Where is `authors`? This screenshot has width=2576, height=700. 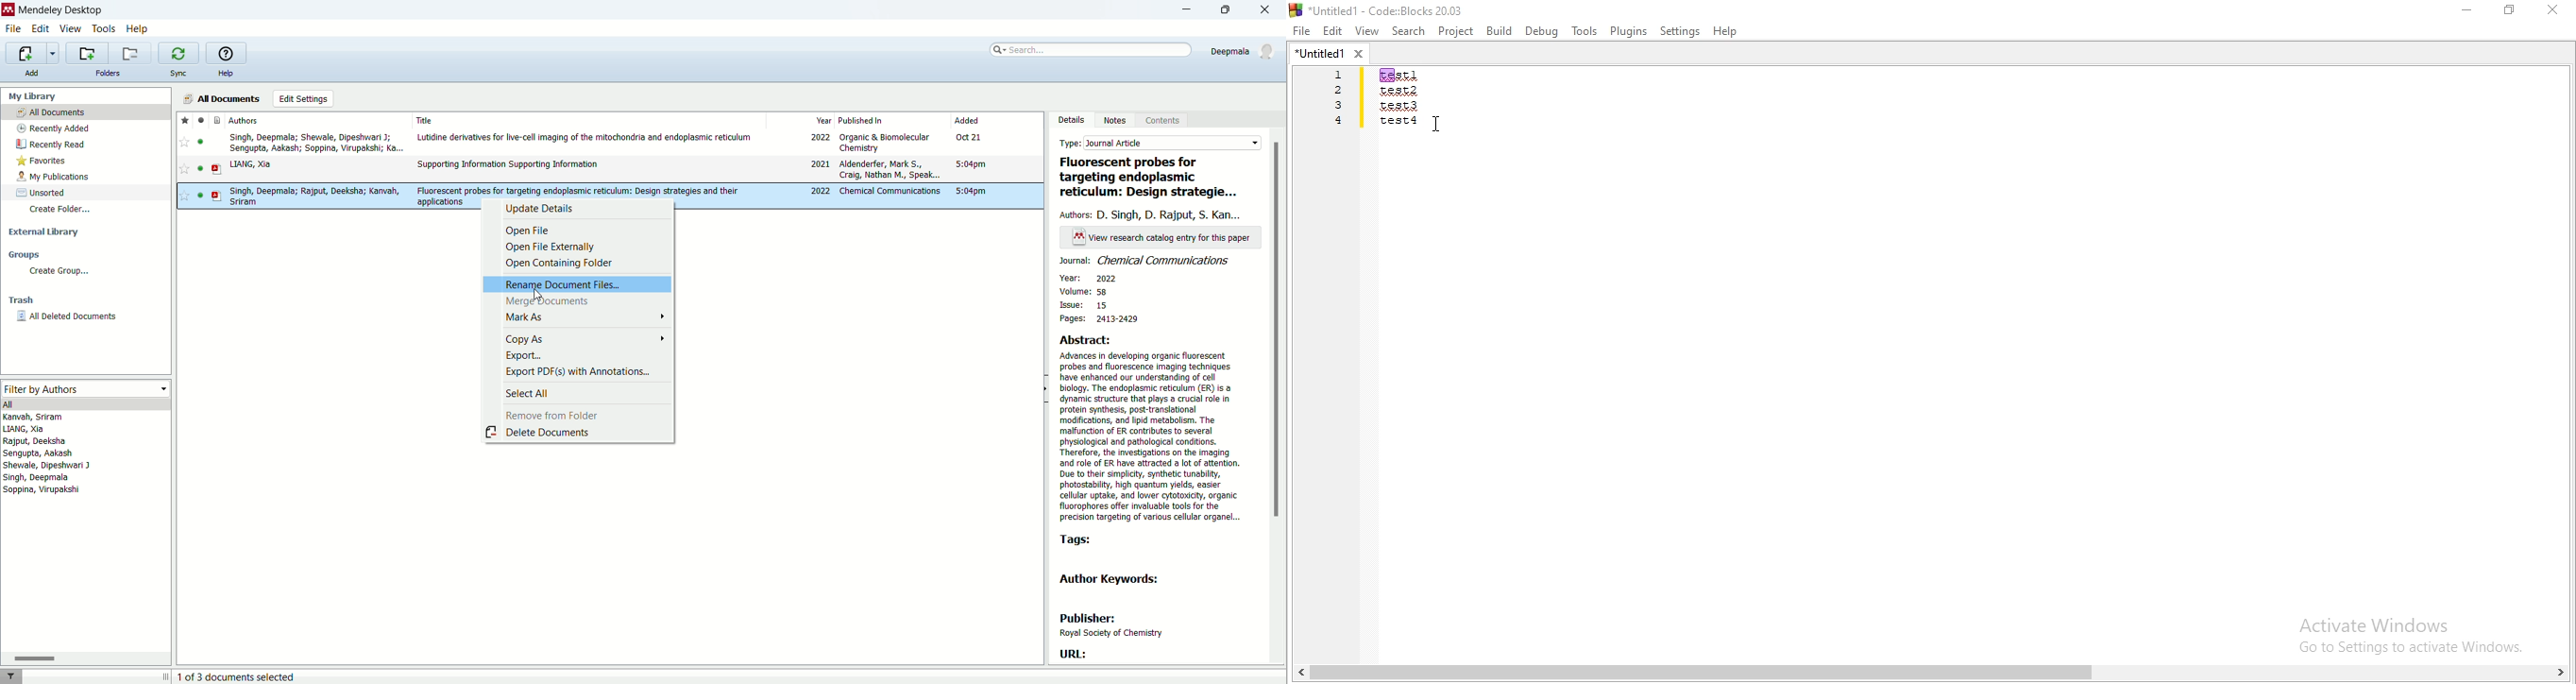 authors is located at coordinates (54, 457).